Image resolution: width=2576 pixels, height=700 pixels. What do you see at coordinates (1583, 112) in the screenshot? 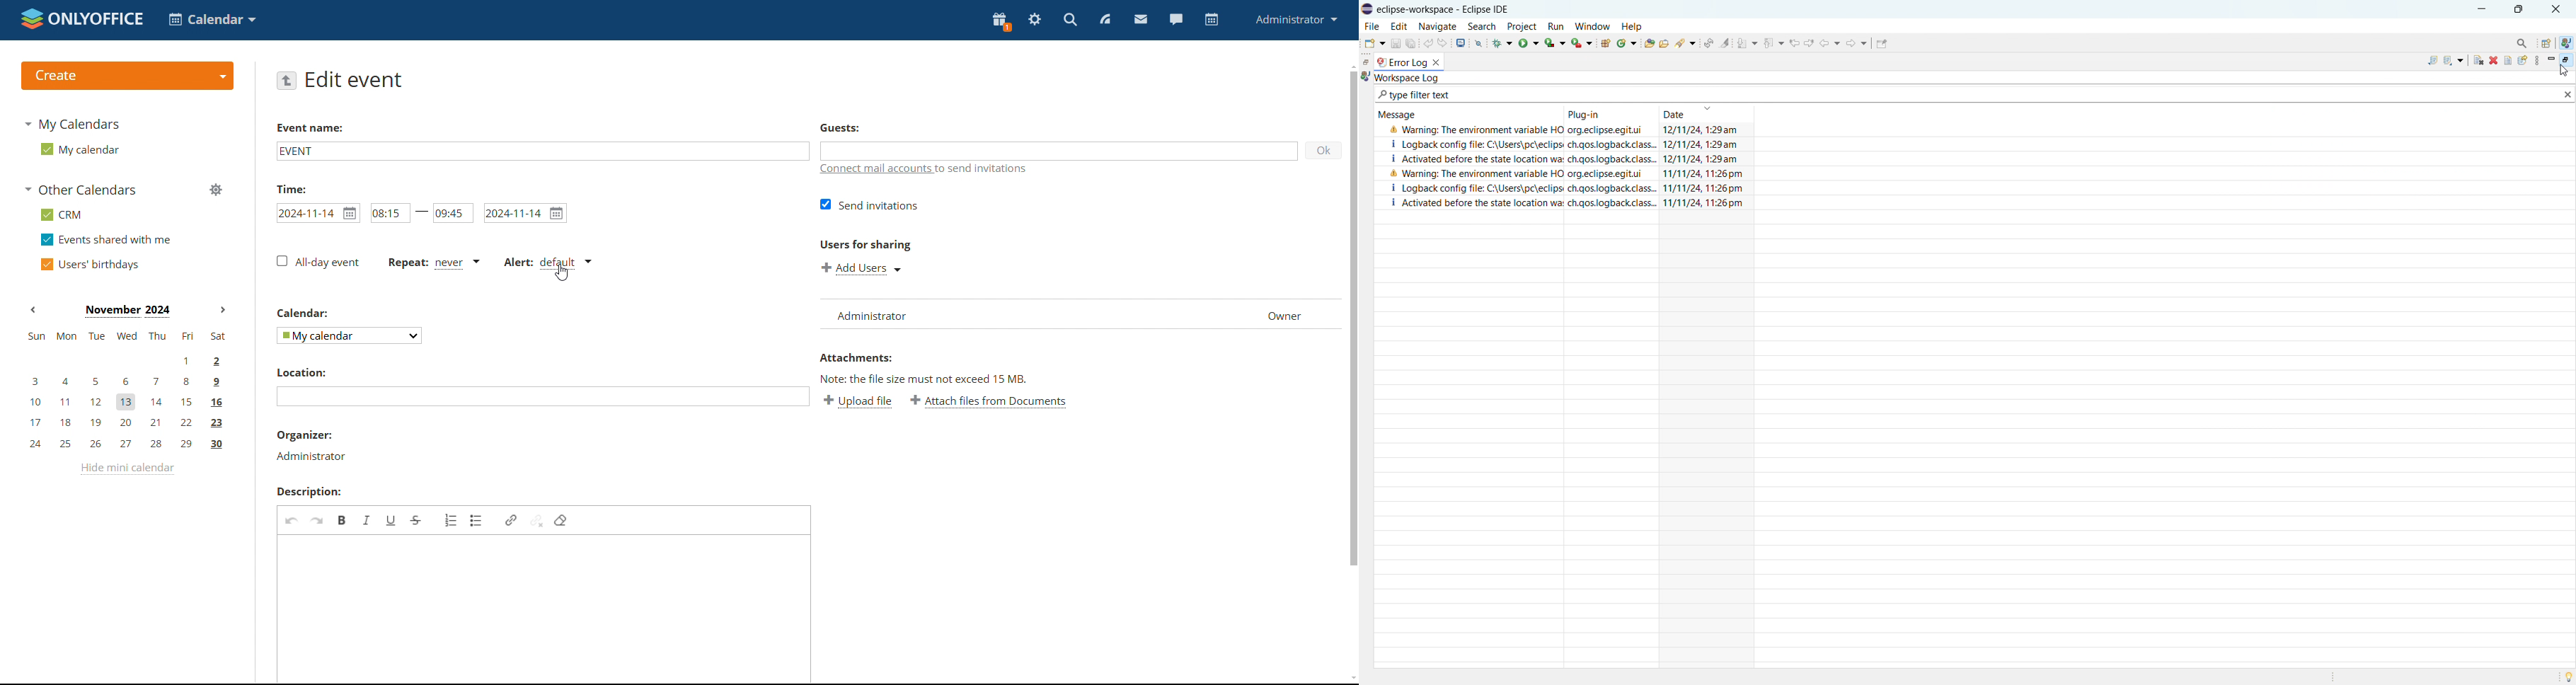
I see `Plug-in` at bounding box center [1583, 112].